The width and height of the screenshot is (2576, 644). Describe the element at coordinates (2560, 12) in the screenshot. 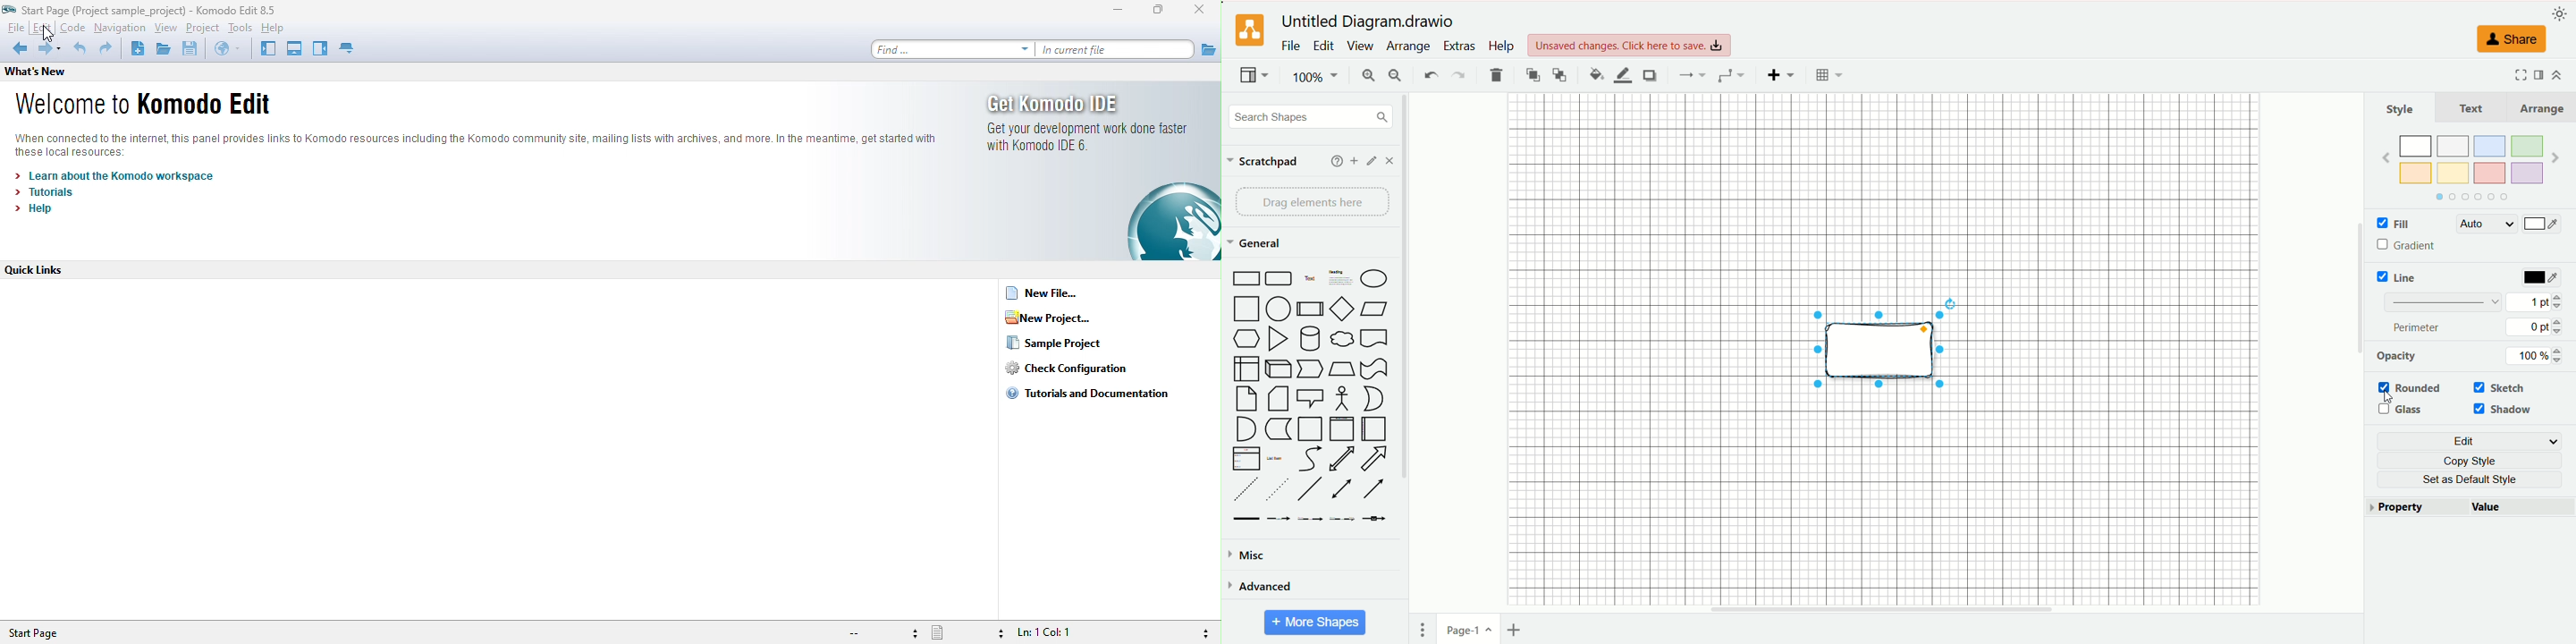

I see `appearance` at that location.